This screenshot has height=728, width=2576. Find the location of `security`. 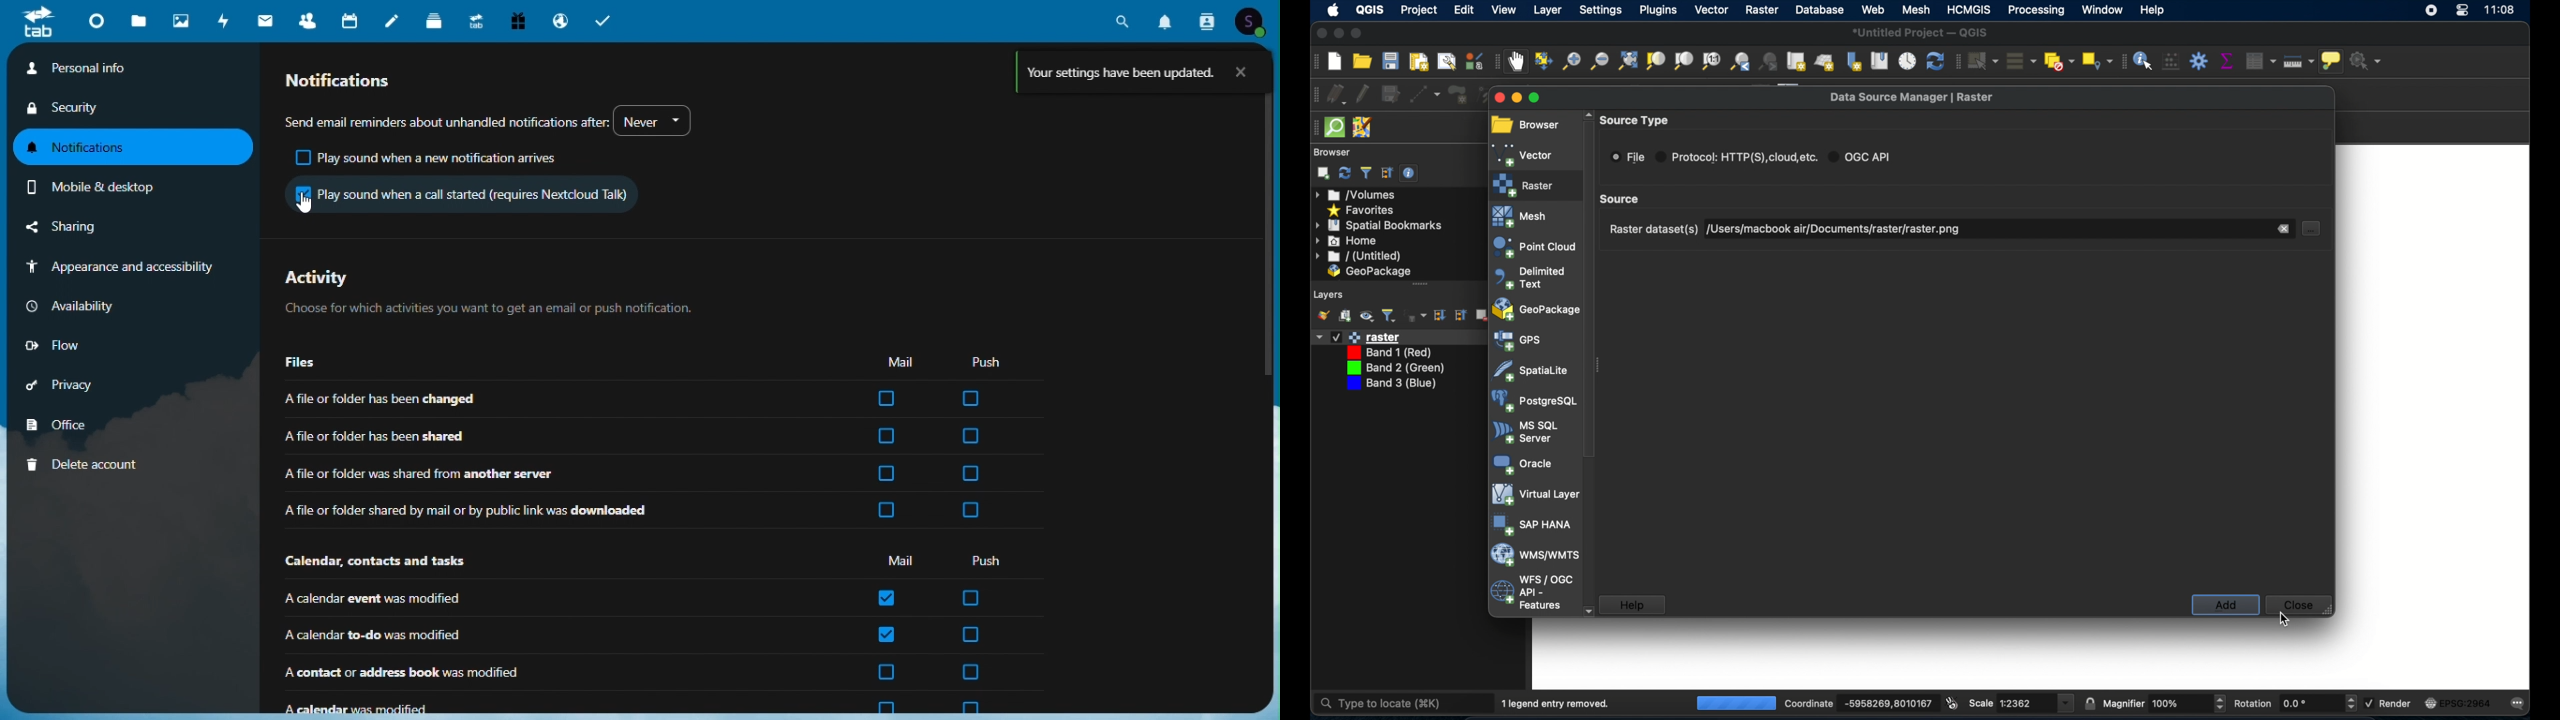

security is located at coordinates (69, 109).